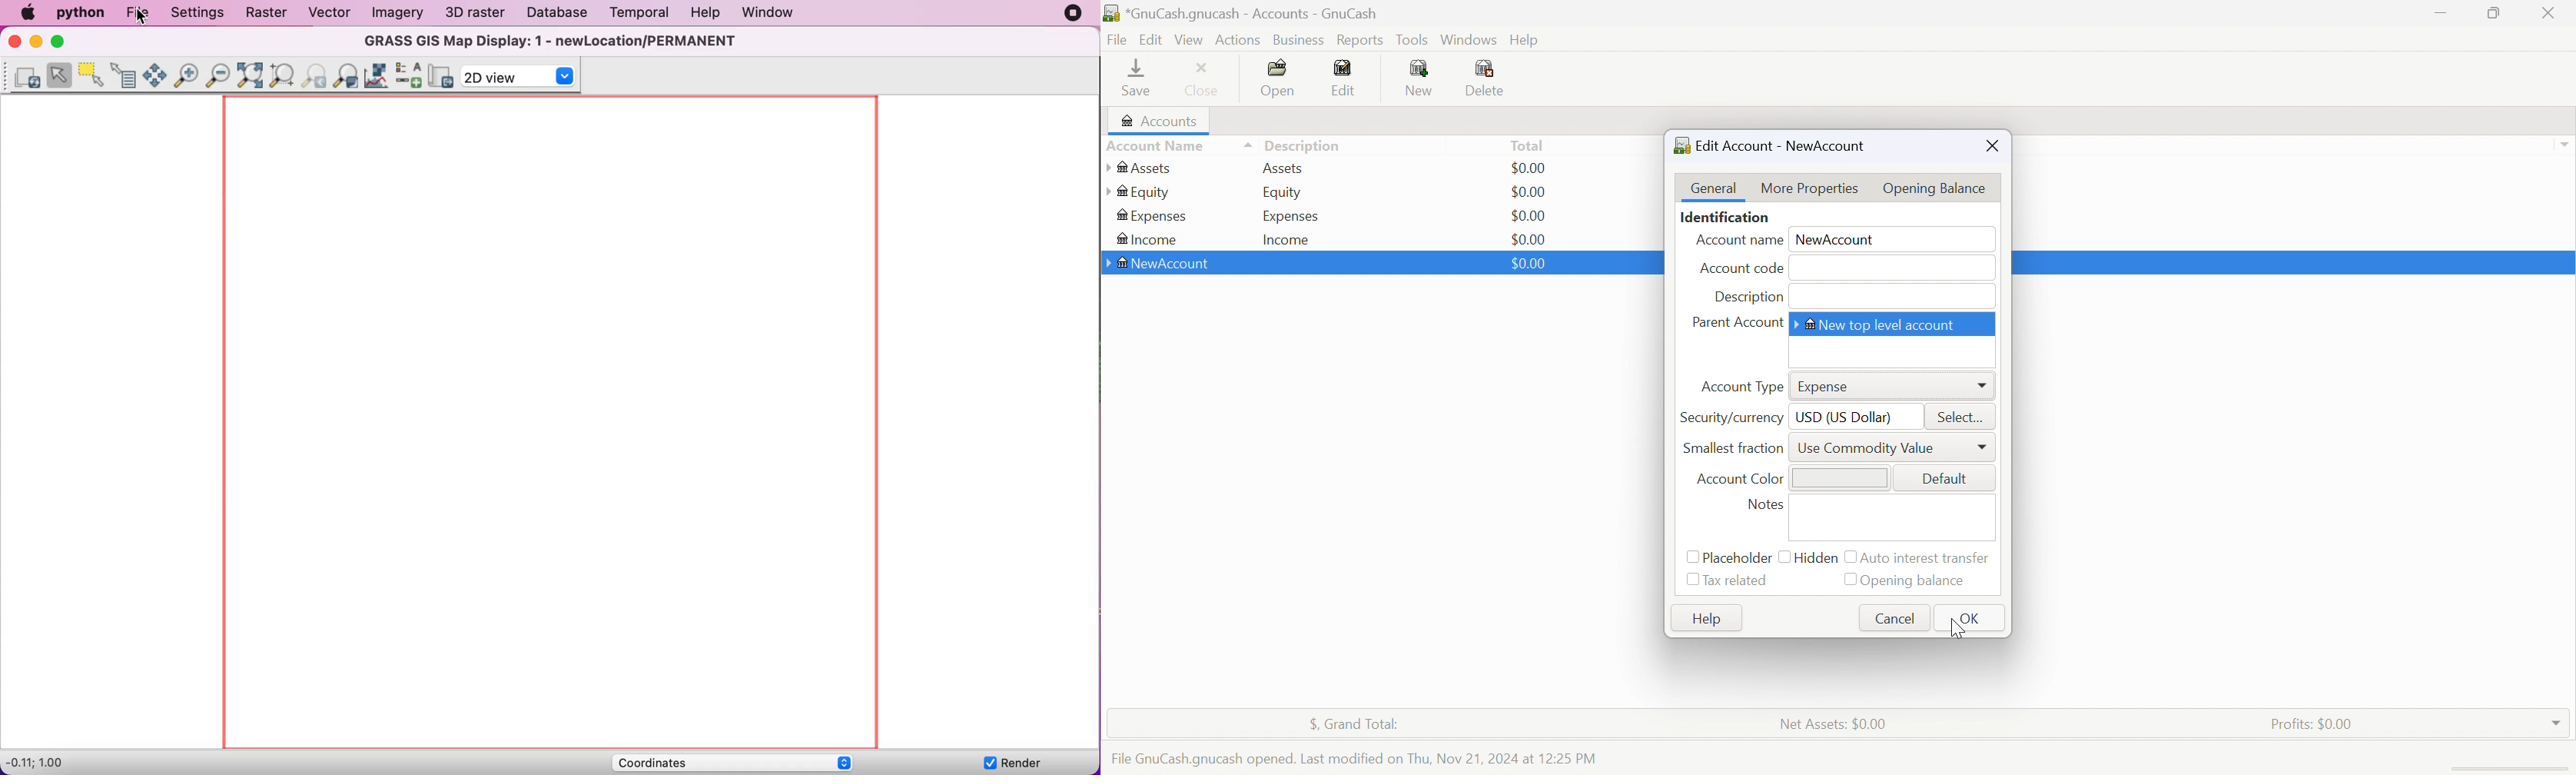 Image resolution: width=2576 pixels, height=784 pixels. I want to click on NewAccount, so click(1842, 238).